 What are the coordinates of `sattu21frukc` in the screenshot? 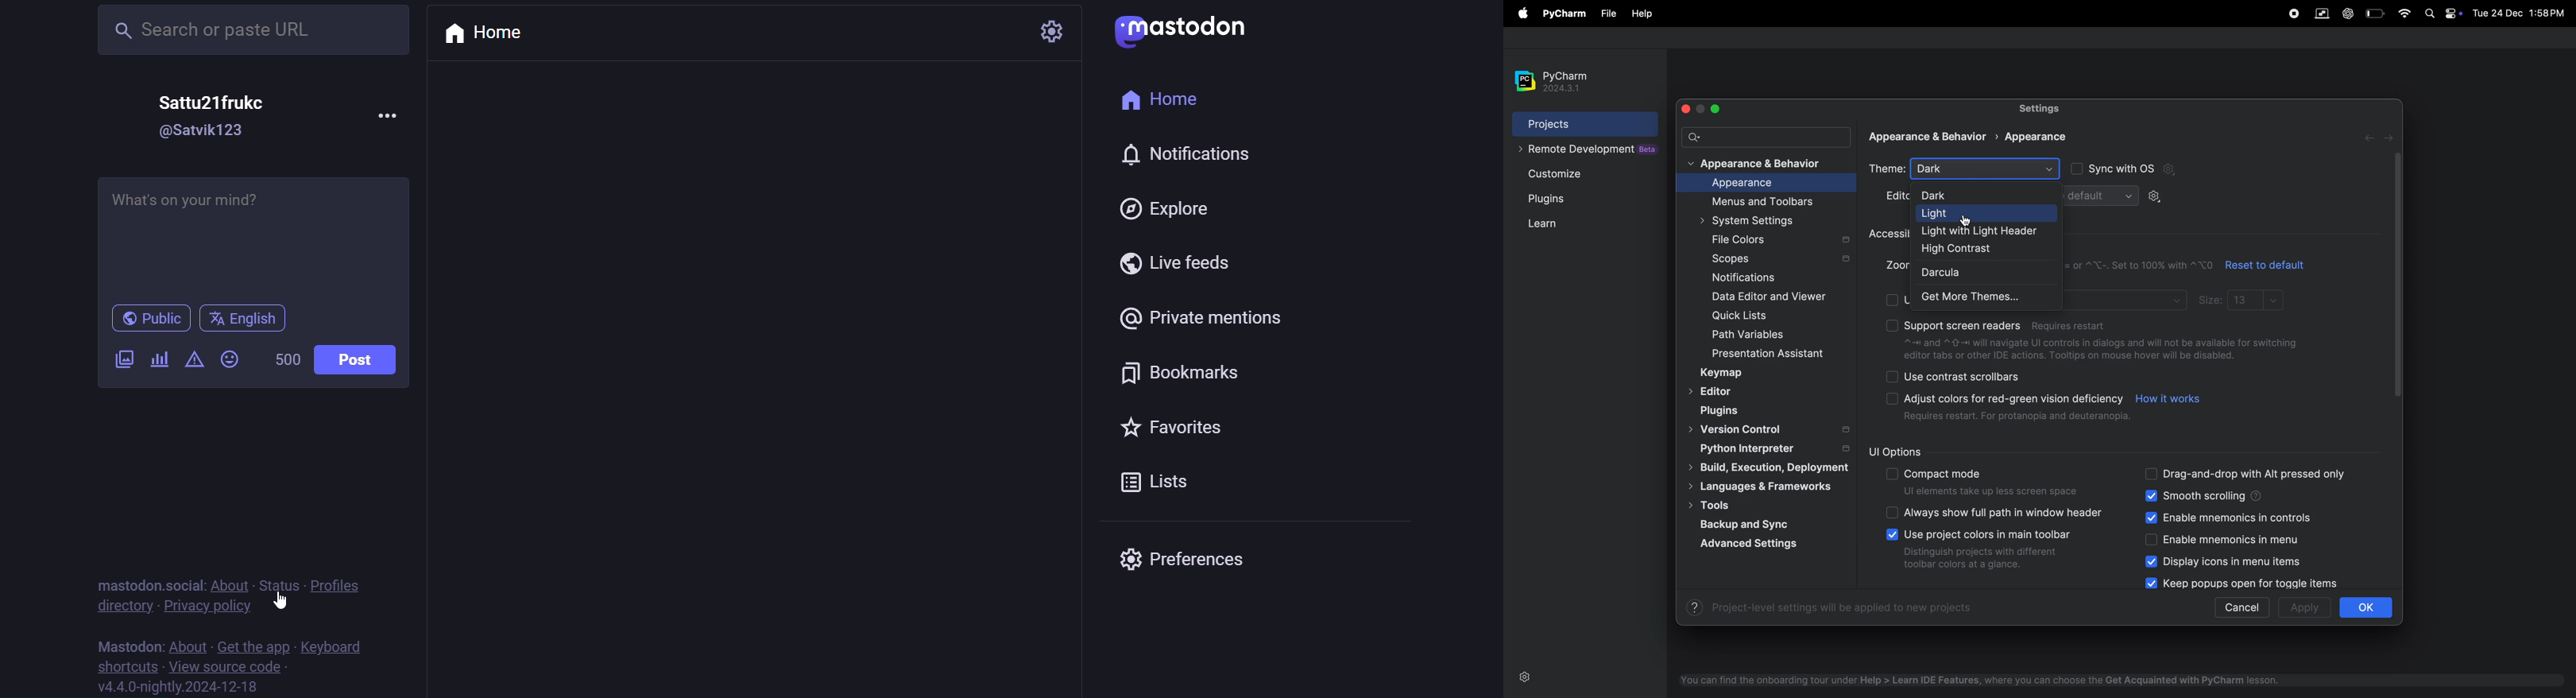 It's located at (215, 103).